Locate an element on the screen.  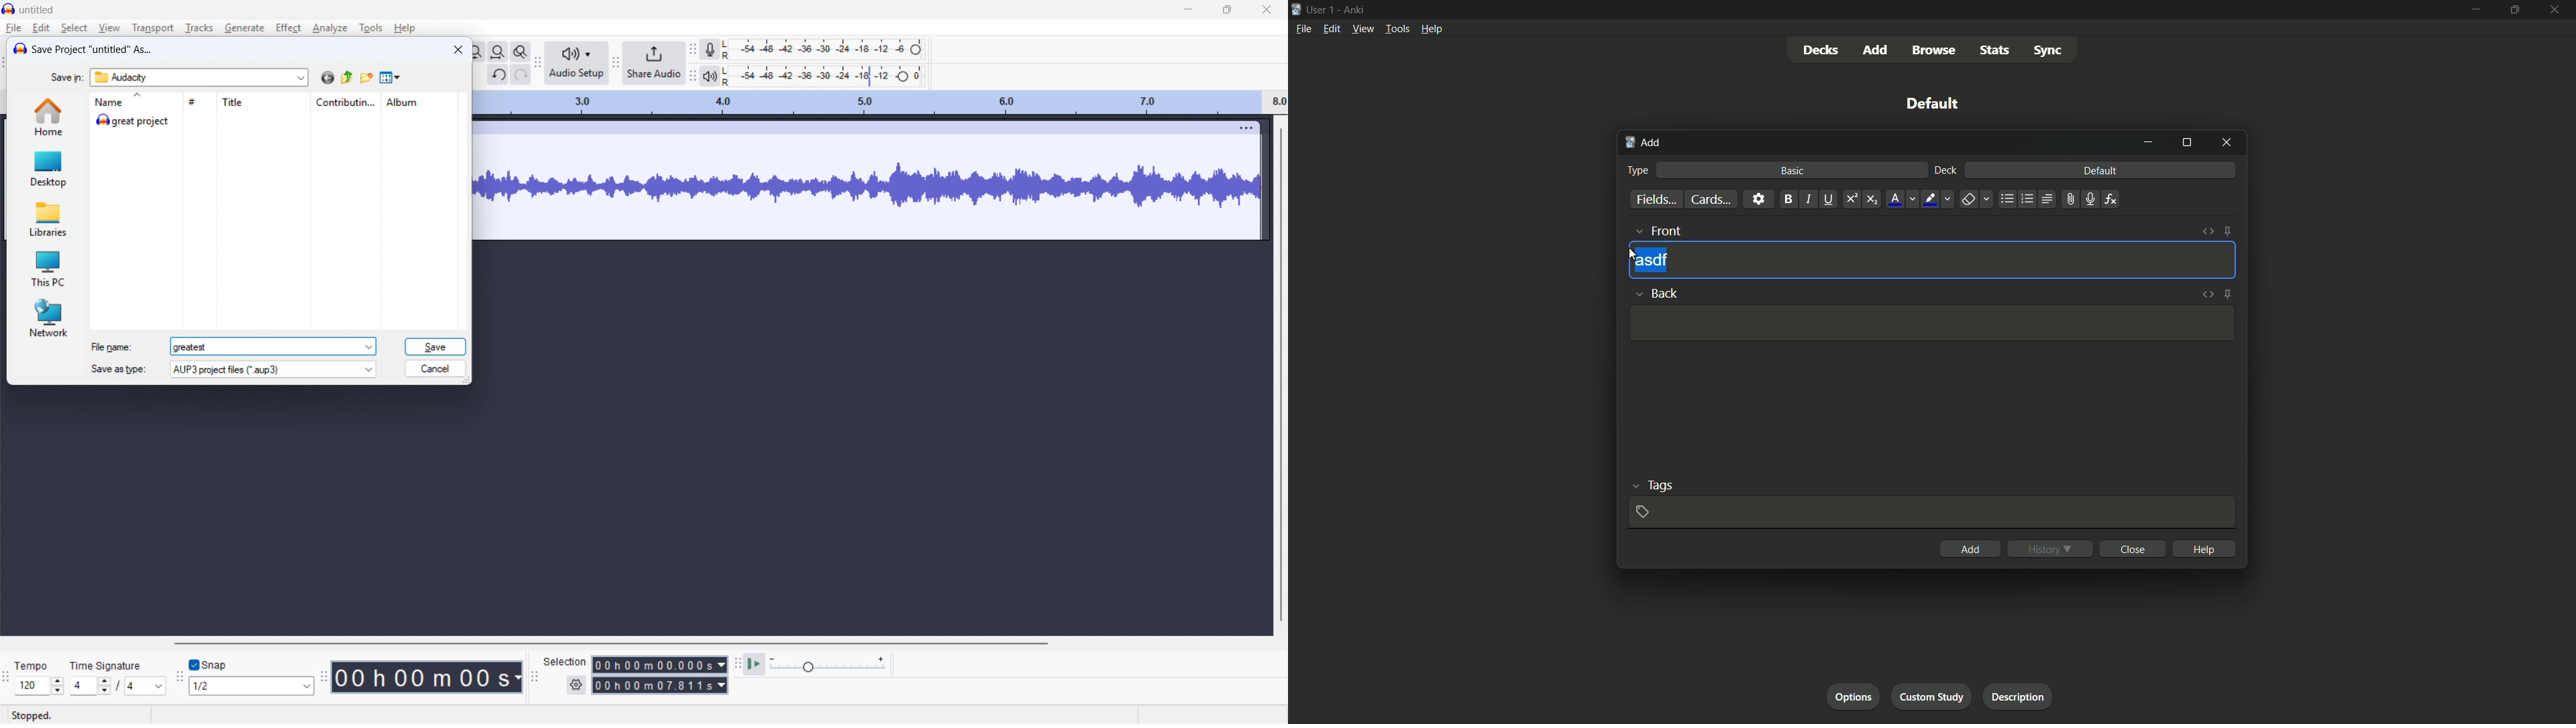
share audio toolbar is located at coordinates (615, 64).